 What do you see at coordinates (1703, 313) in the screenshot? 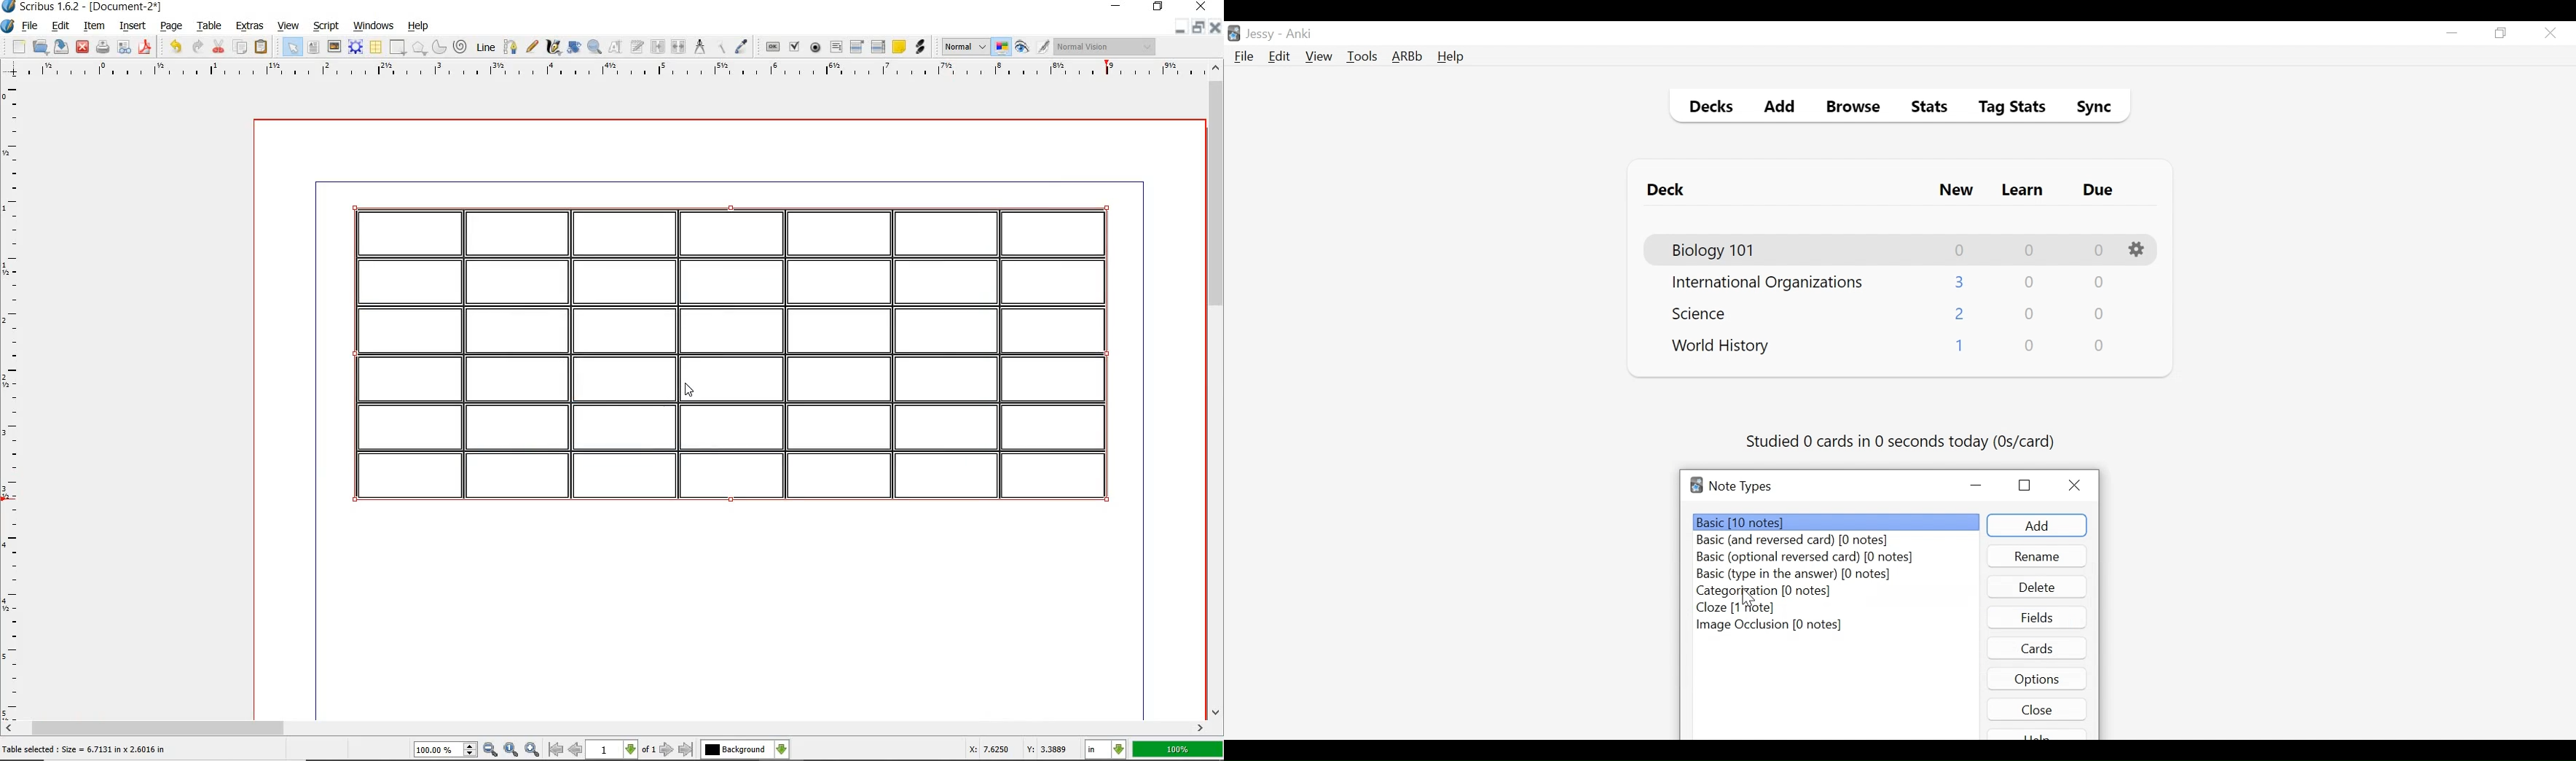
I see `Deck Name` at bounding box center [1703, 313].